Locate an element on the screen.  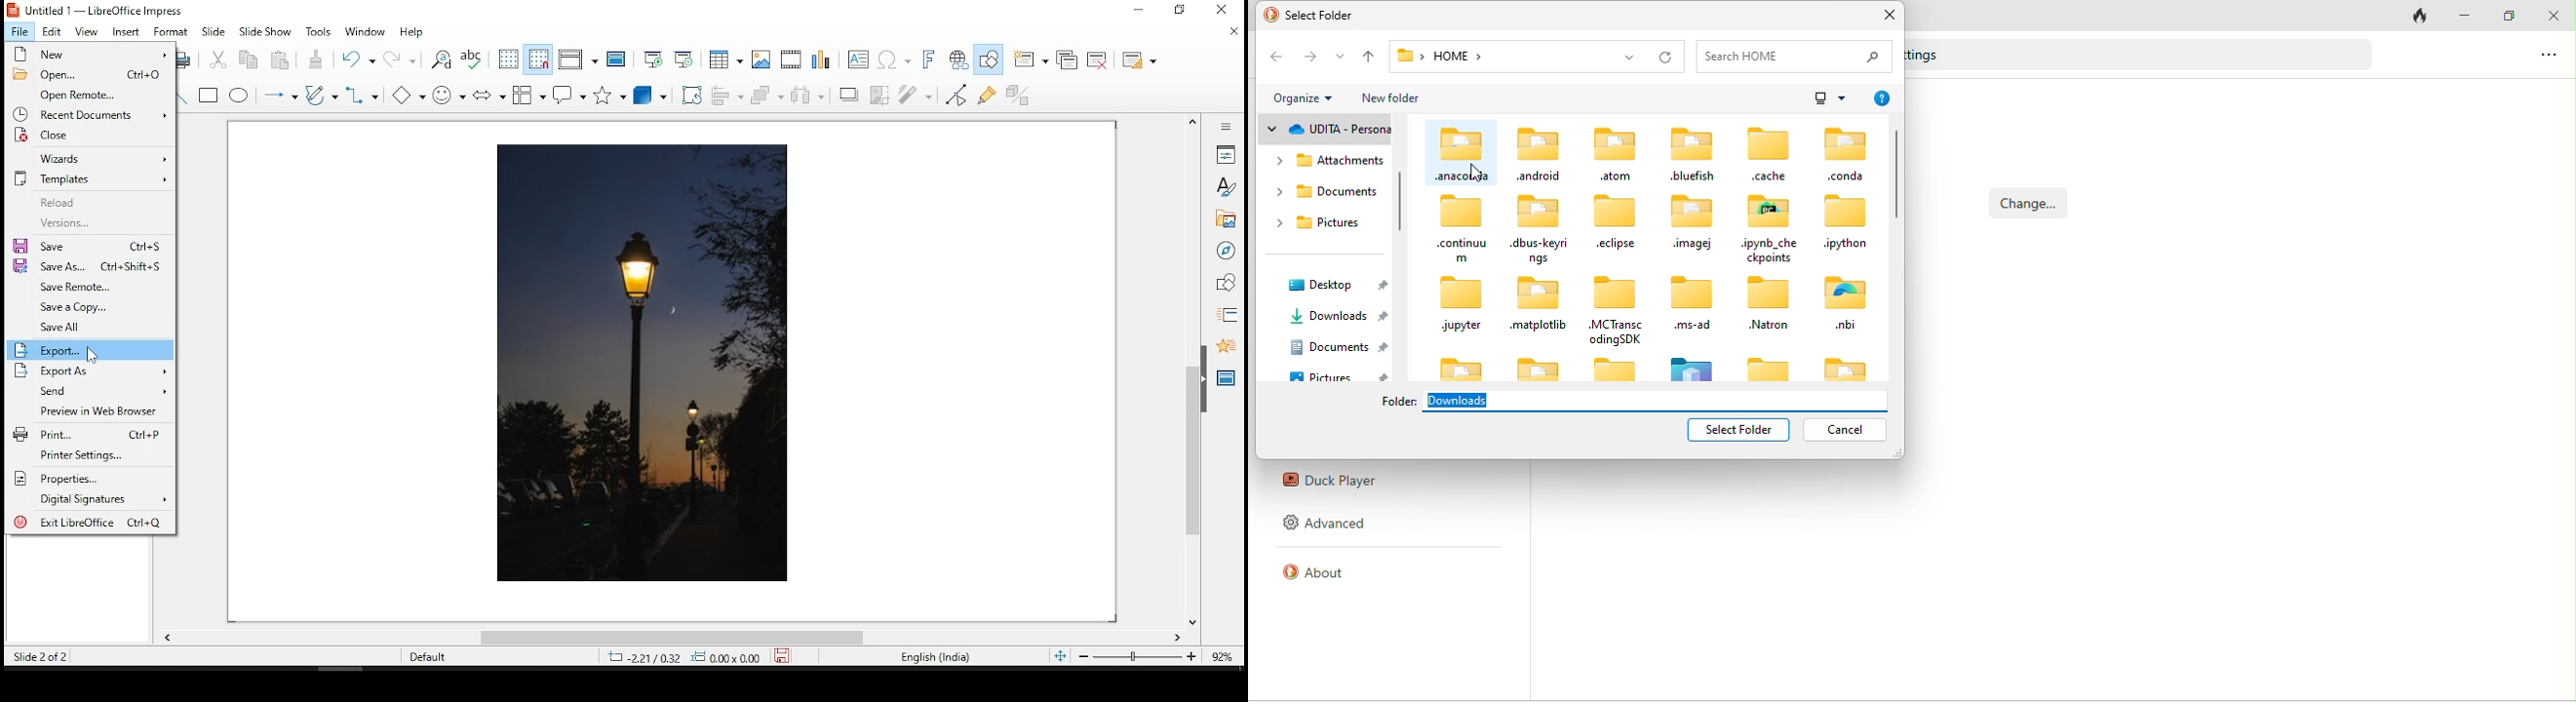
paste is located at coordinates (317, 61).